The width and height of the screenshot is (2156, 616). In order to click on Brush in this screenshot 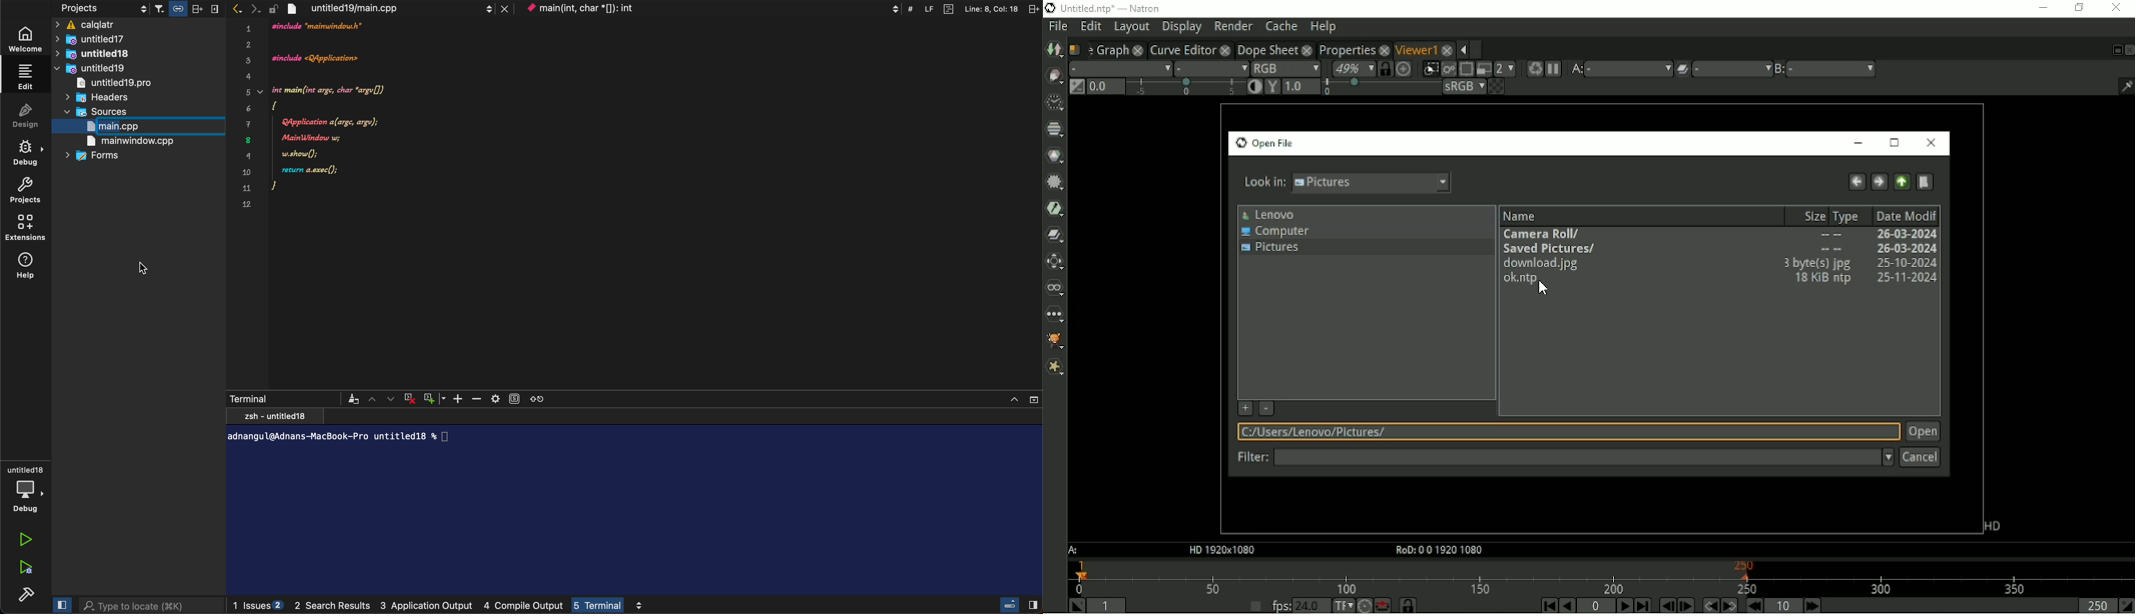, I will do `click(353, 398)`.